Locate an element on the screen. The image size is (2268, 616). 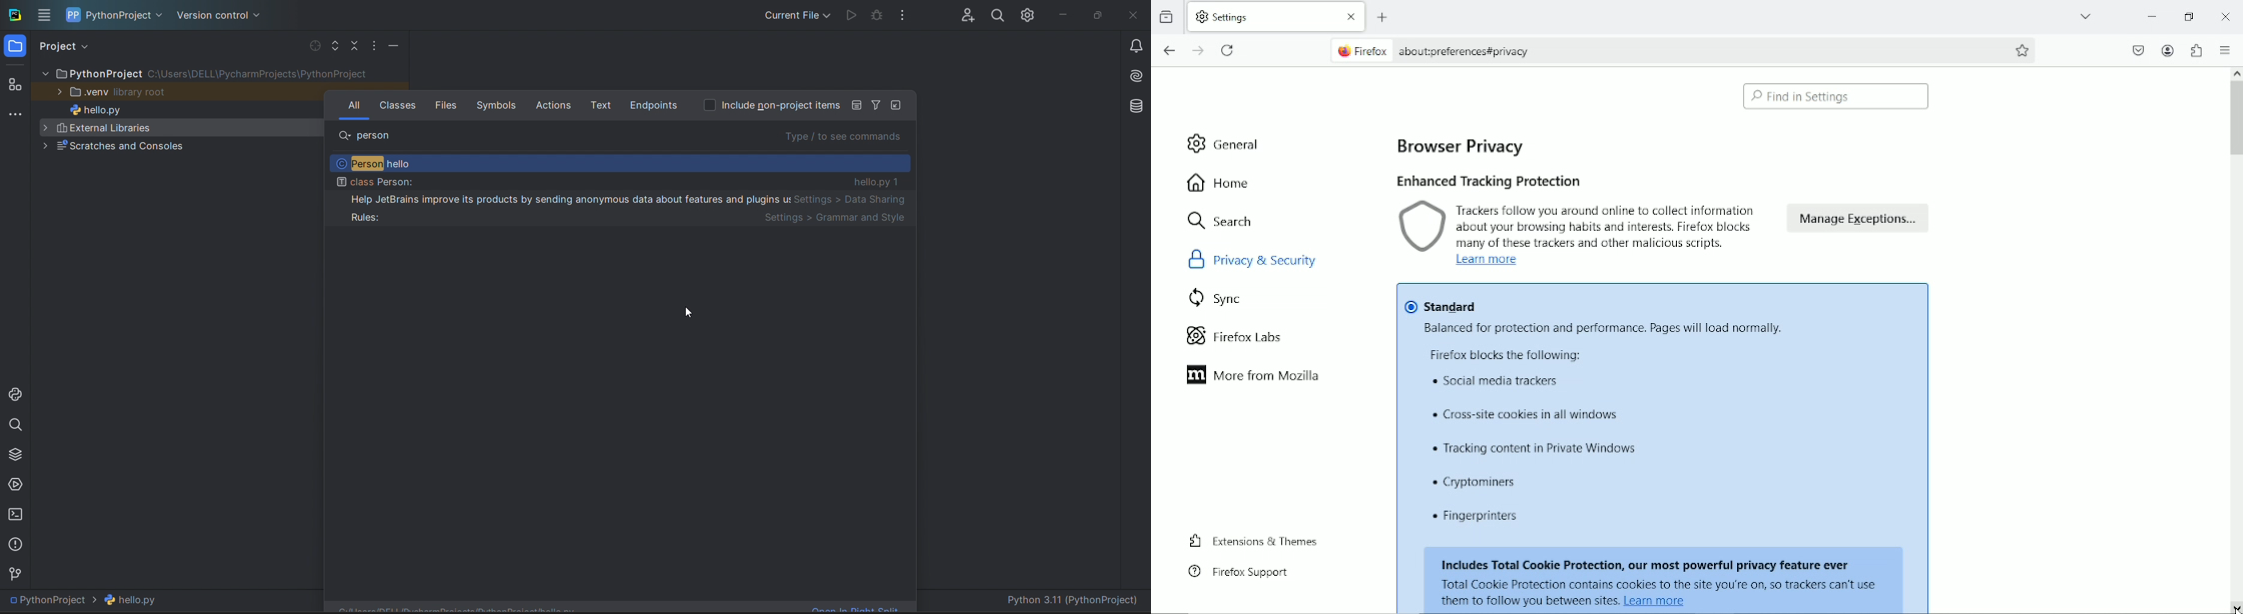
more from mozilla is located at coordinates (1254, 375).